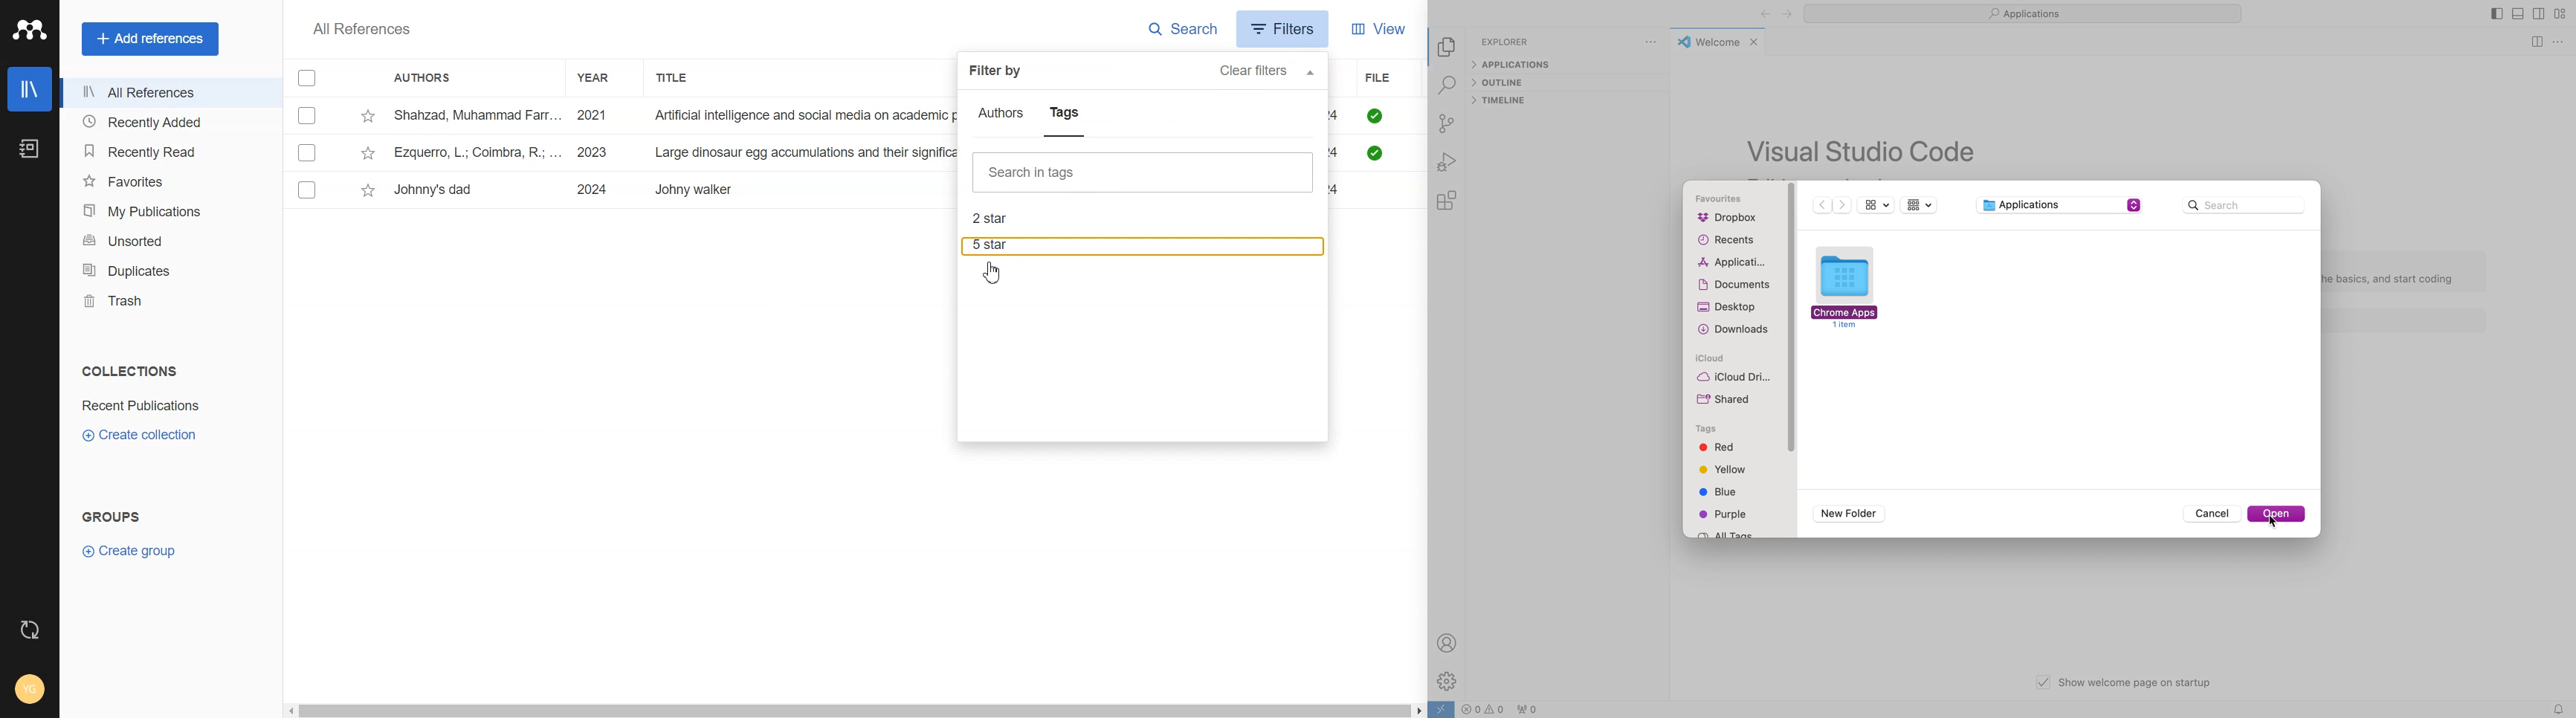 This screenshot has height=728, width=2576. What do you see at coordinates (29, 29) in the screenshot?
I see `Logo` at bounding box center [29, 29].